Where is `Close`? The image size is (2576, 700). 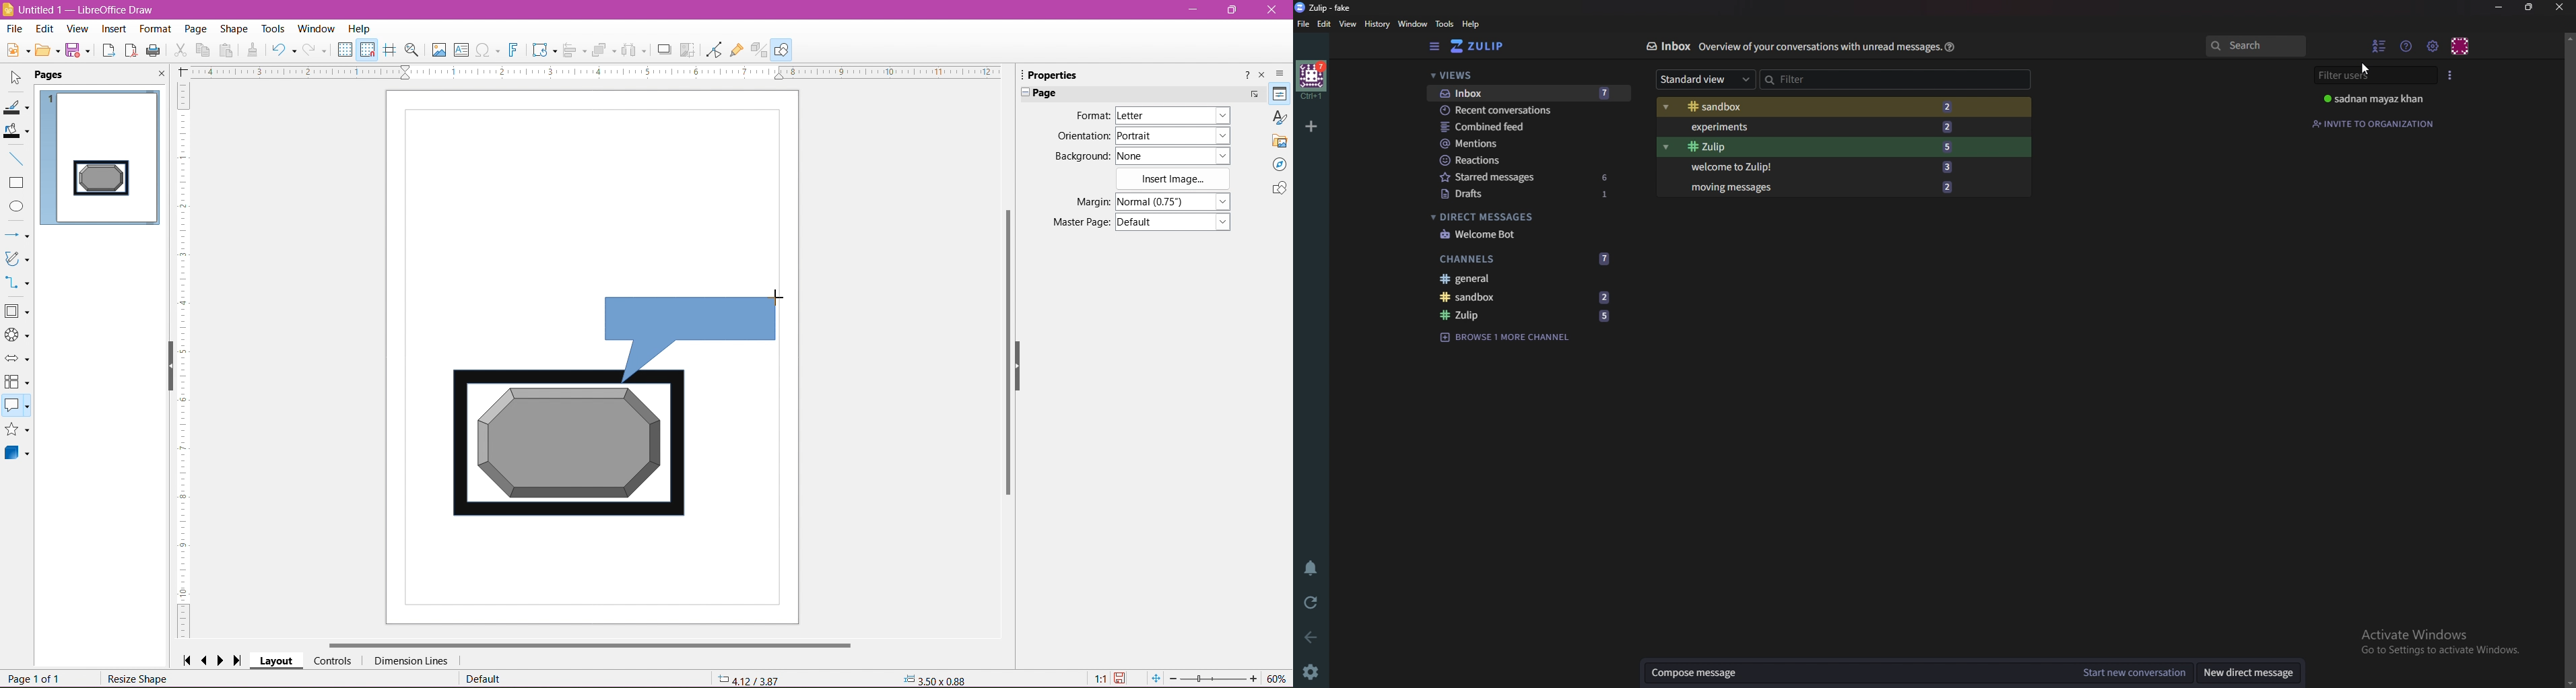 Close is located at coordinates (1271, 10).